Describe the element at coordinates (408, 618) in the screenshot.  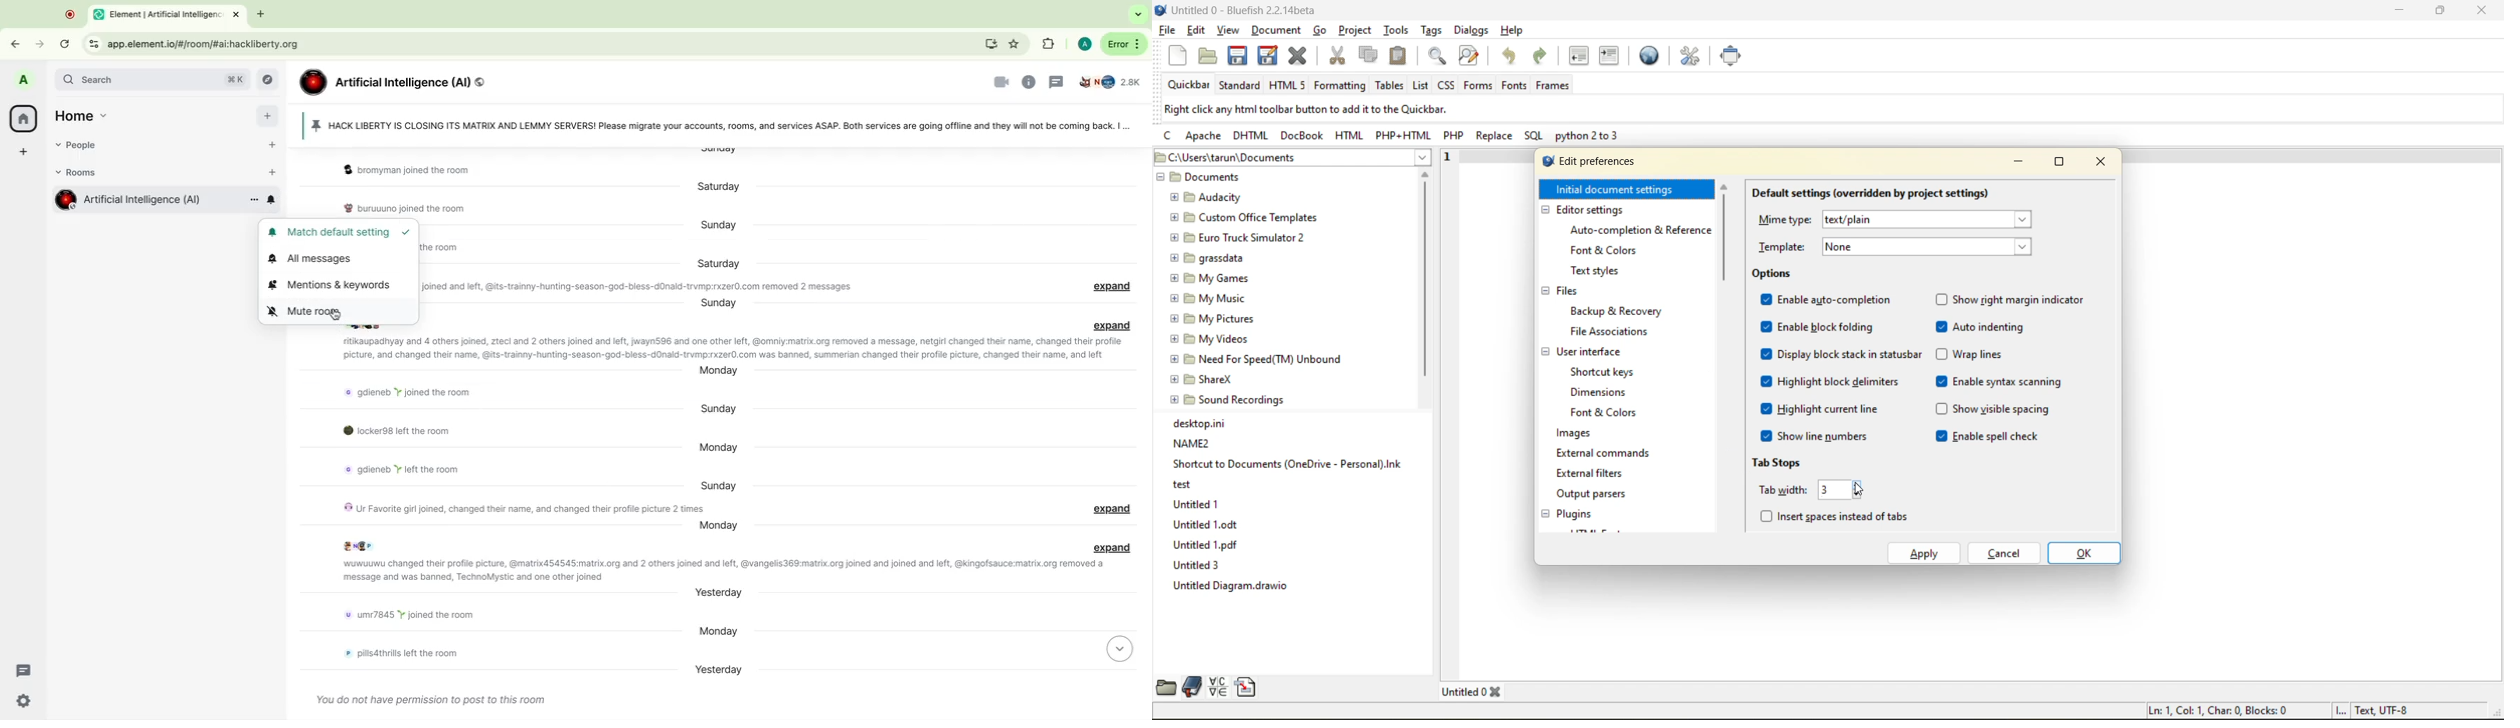
I see `Message` at that location.